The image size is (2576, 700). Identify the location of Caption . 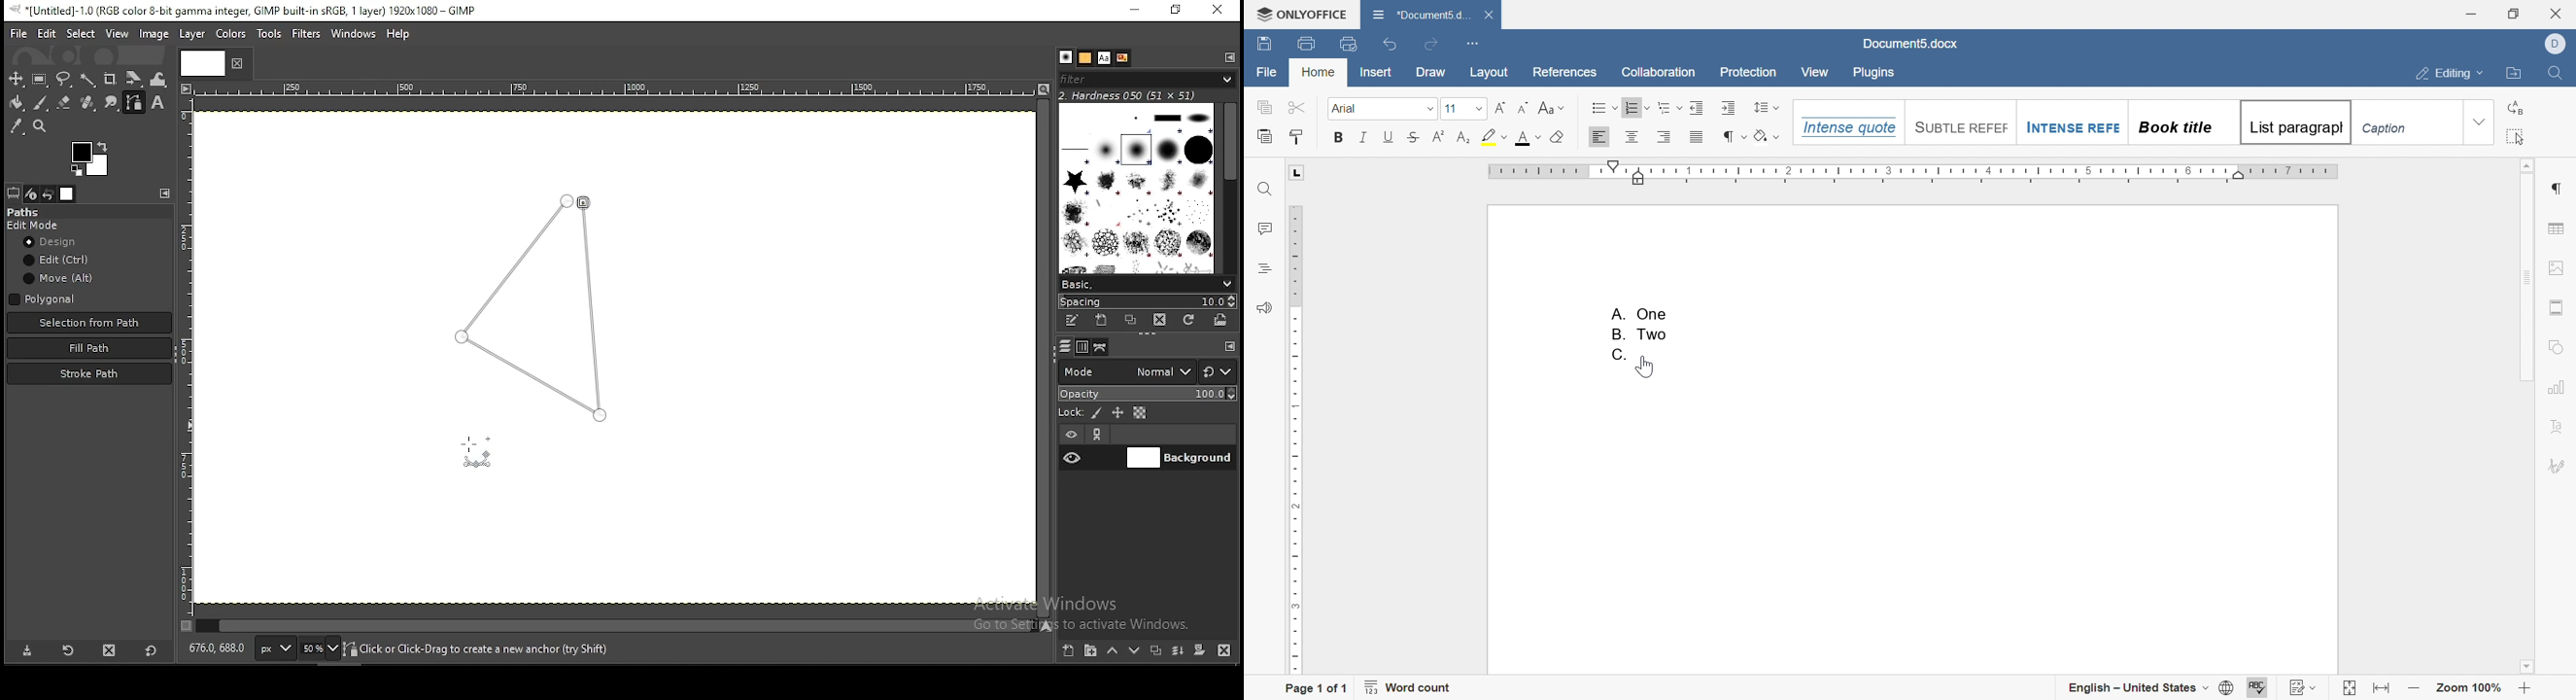
(2388, 130).